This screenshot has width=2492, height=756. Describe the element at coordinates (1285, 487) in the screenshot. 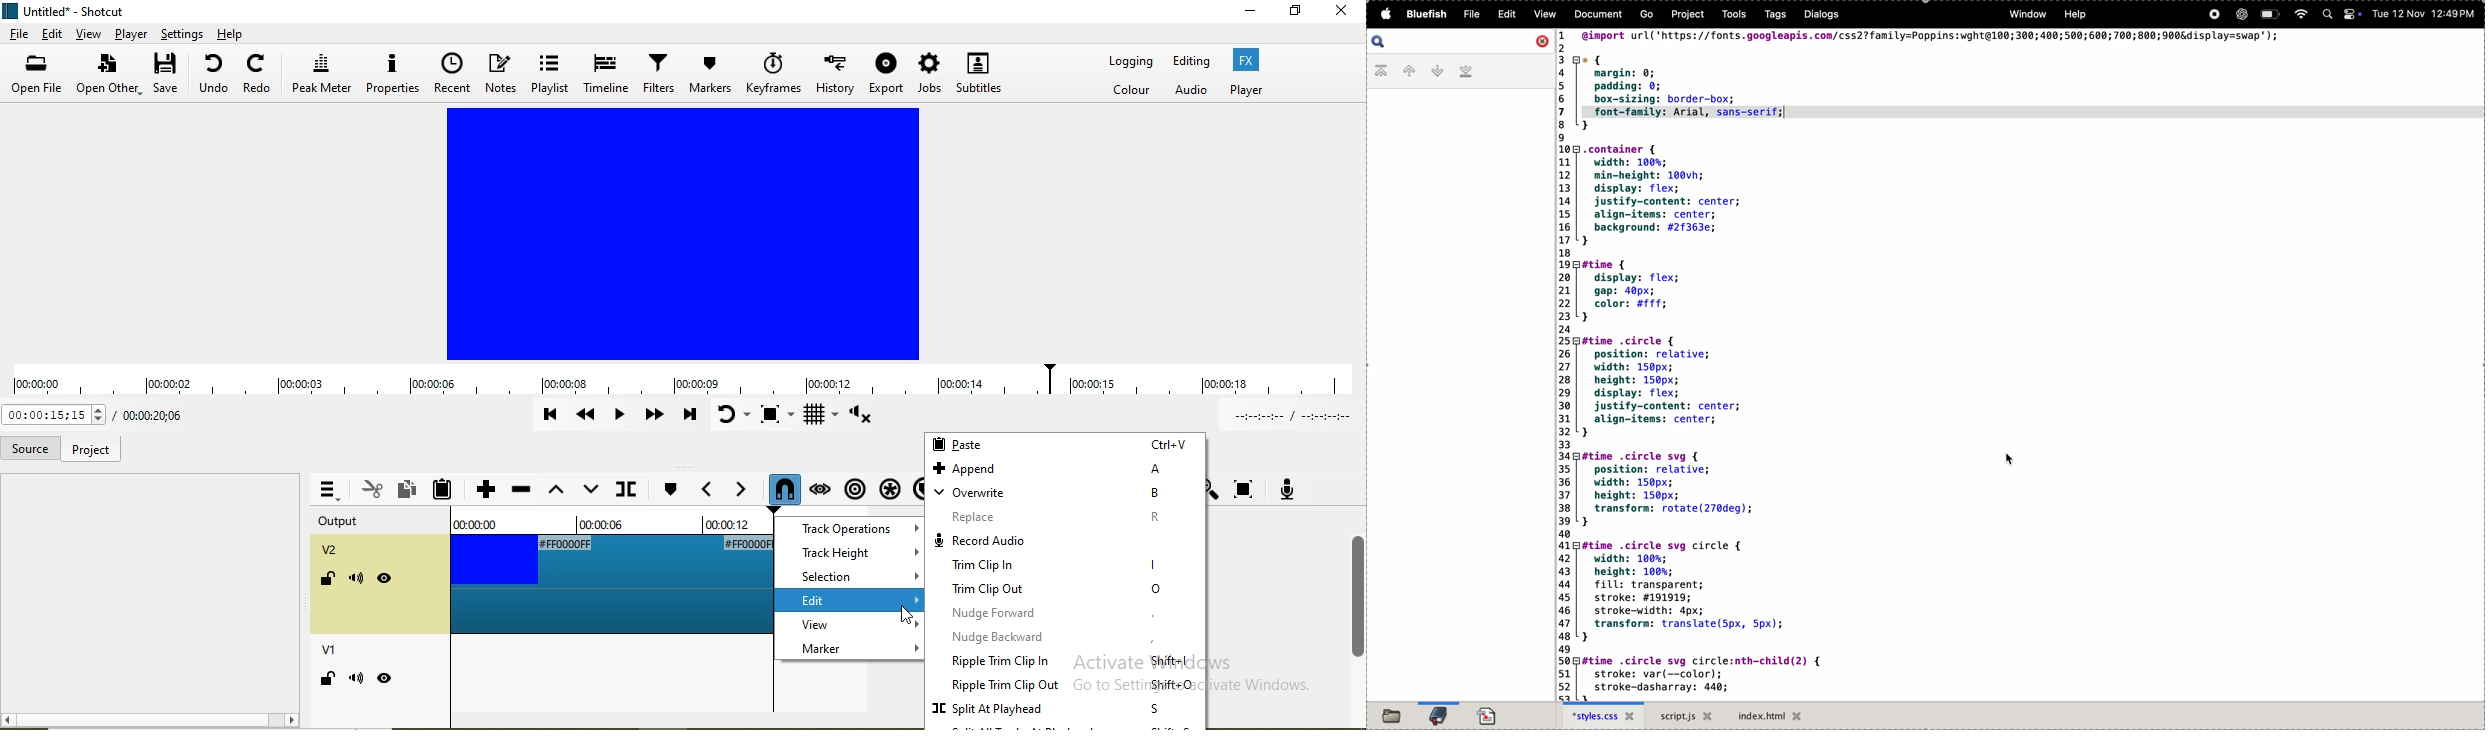

I see `Record audio` at that location.